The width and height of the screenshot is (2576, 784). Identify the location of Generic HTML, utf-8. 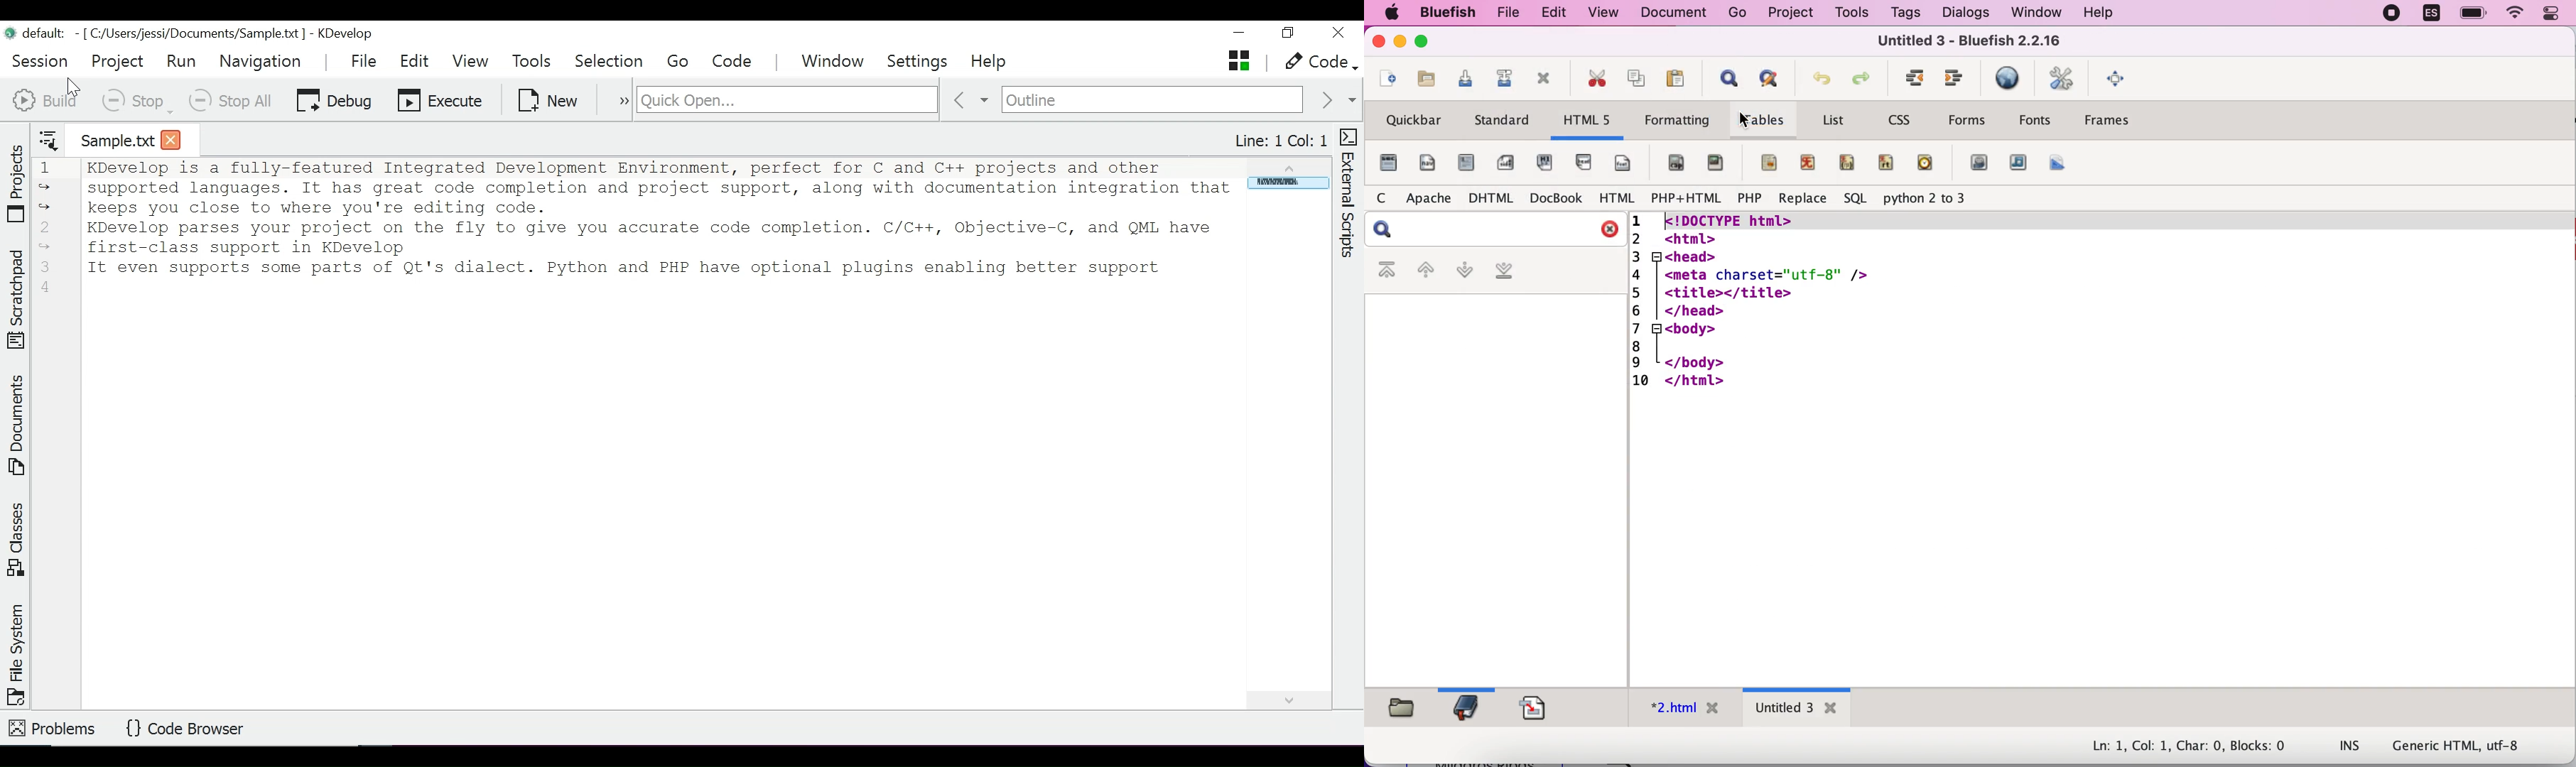
(2456, 744).